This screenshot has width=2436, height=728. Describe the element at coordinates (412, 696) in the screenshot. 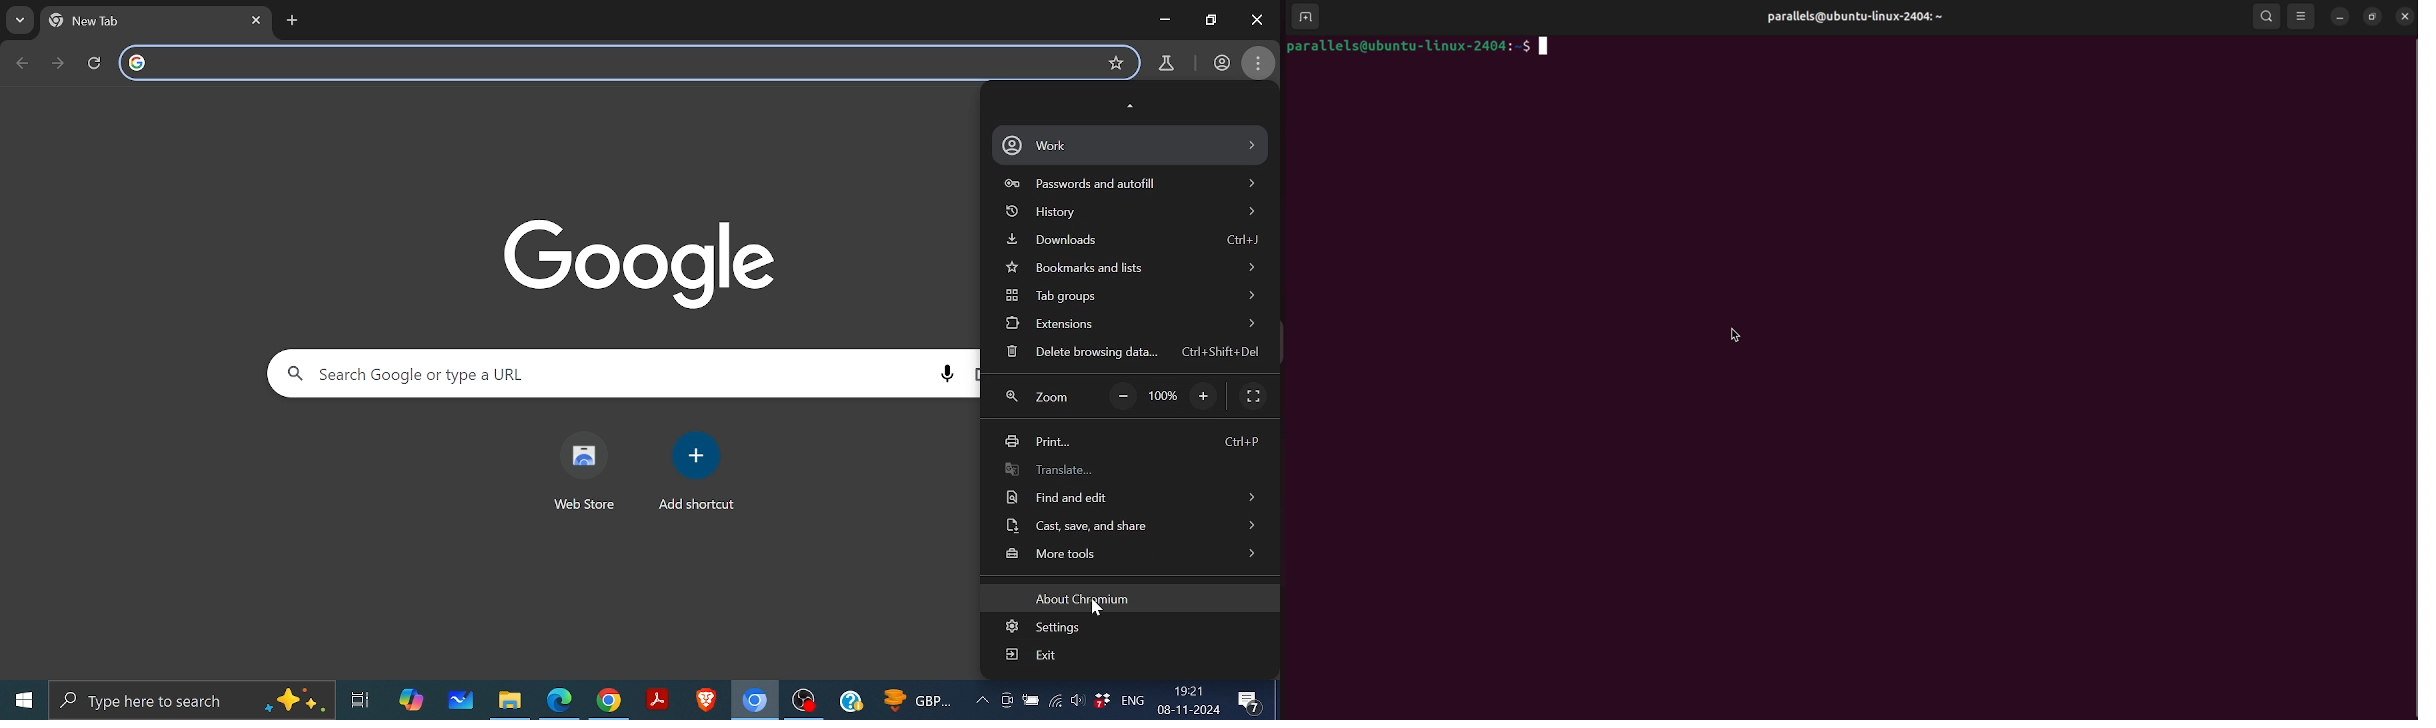

I see `Copilot` at that location.